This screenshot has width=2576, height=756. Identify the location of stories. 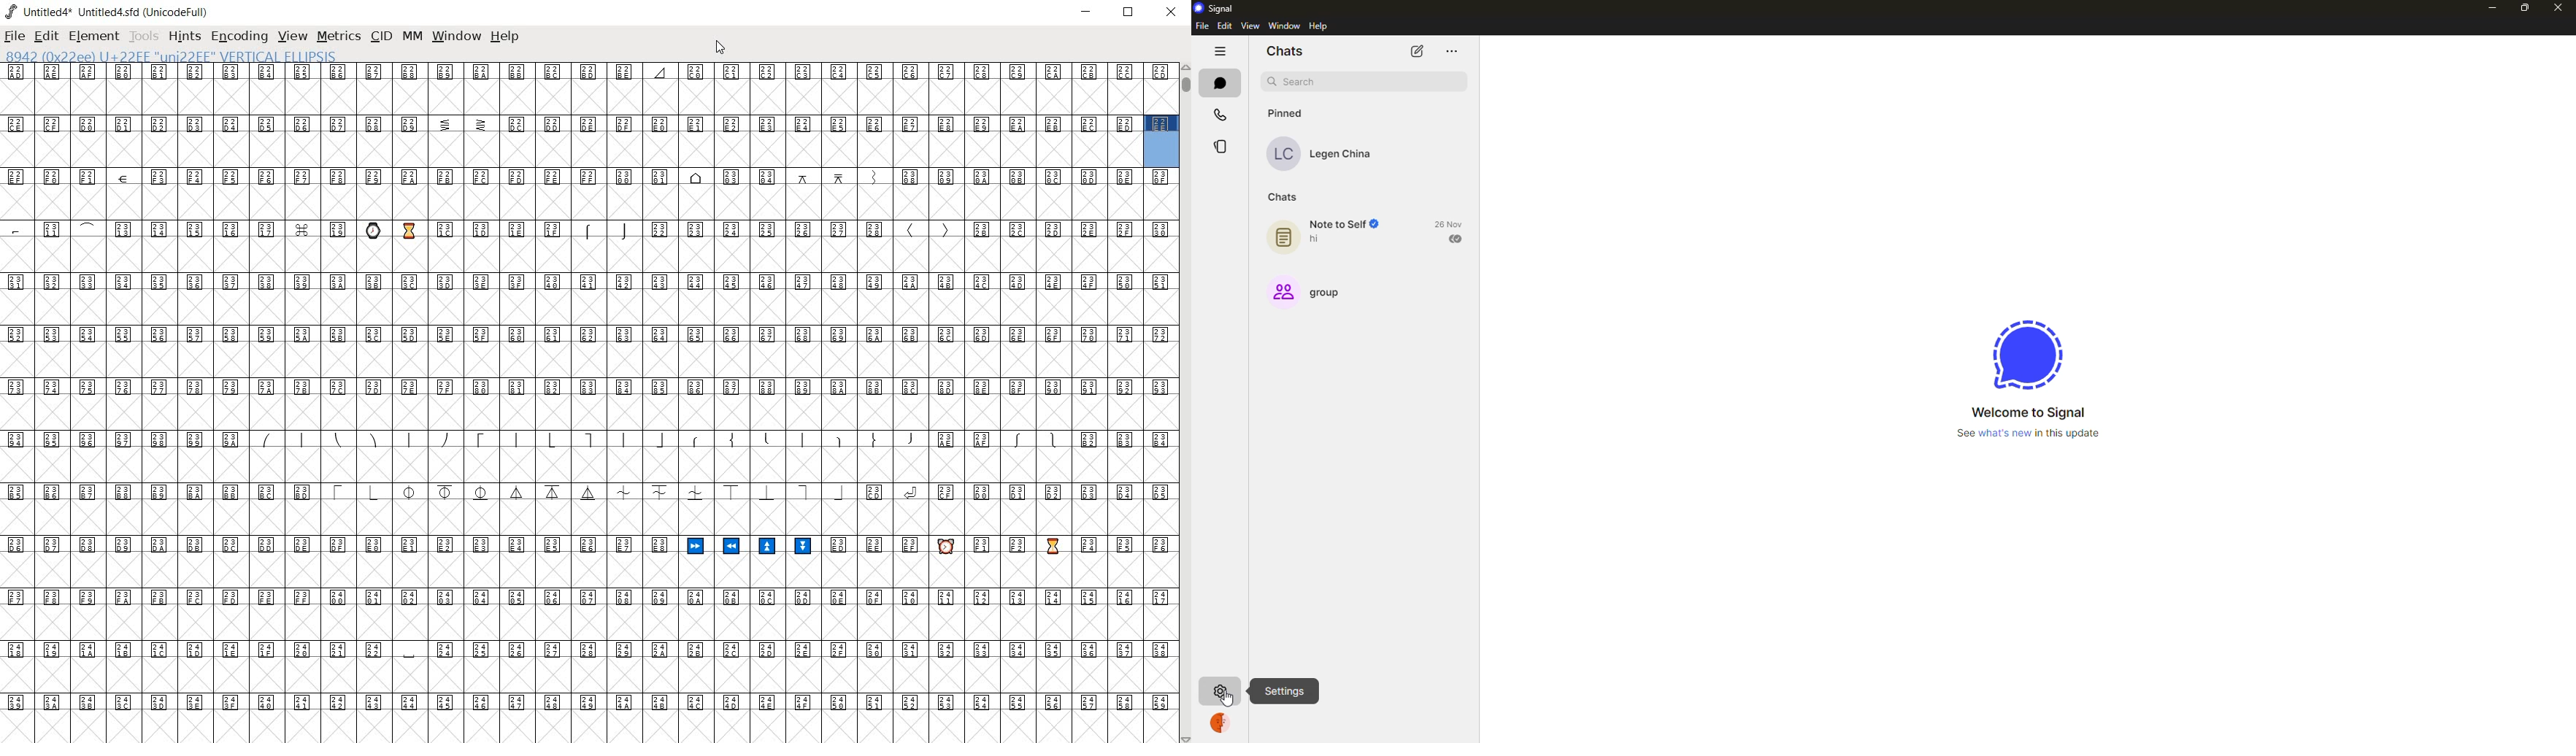
(1224, 146).